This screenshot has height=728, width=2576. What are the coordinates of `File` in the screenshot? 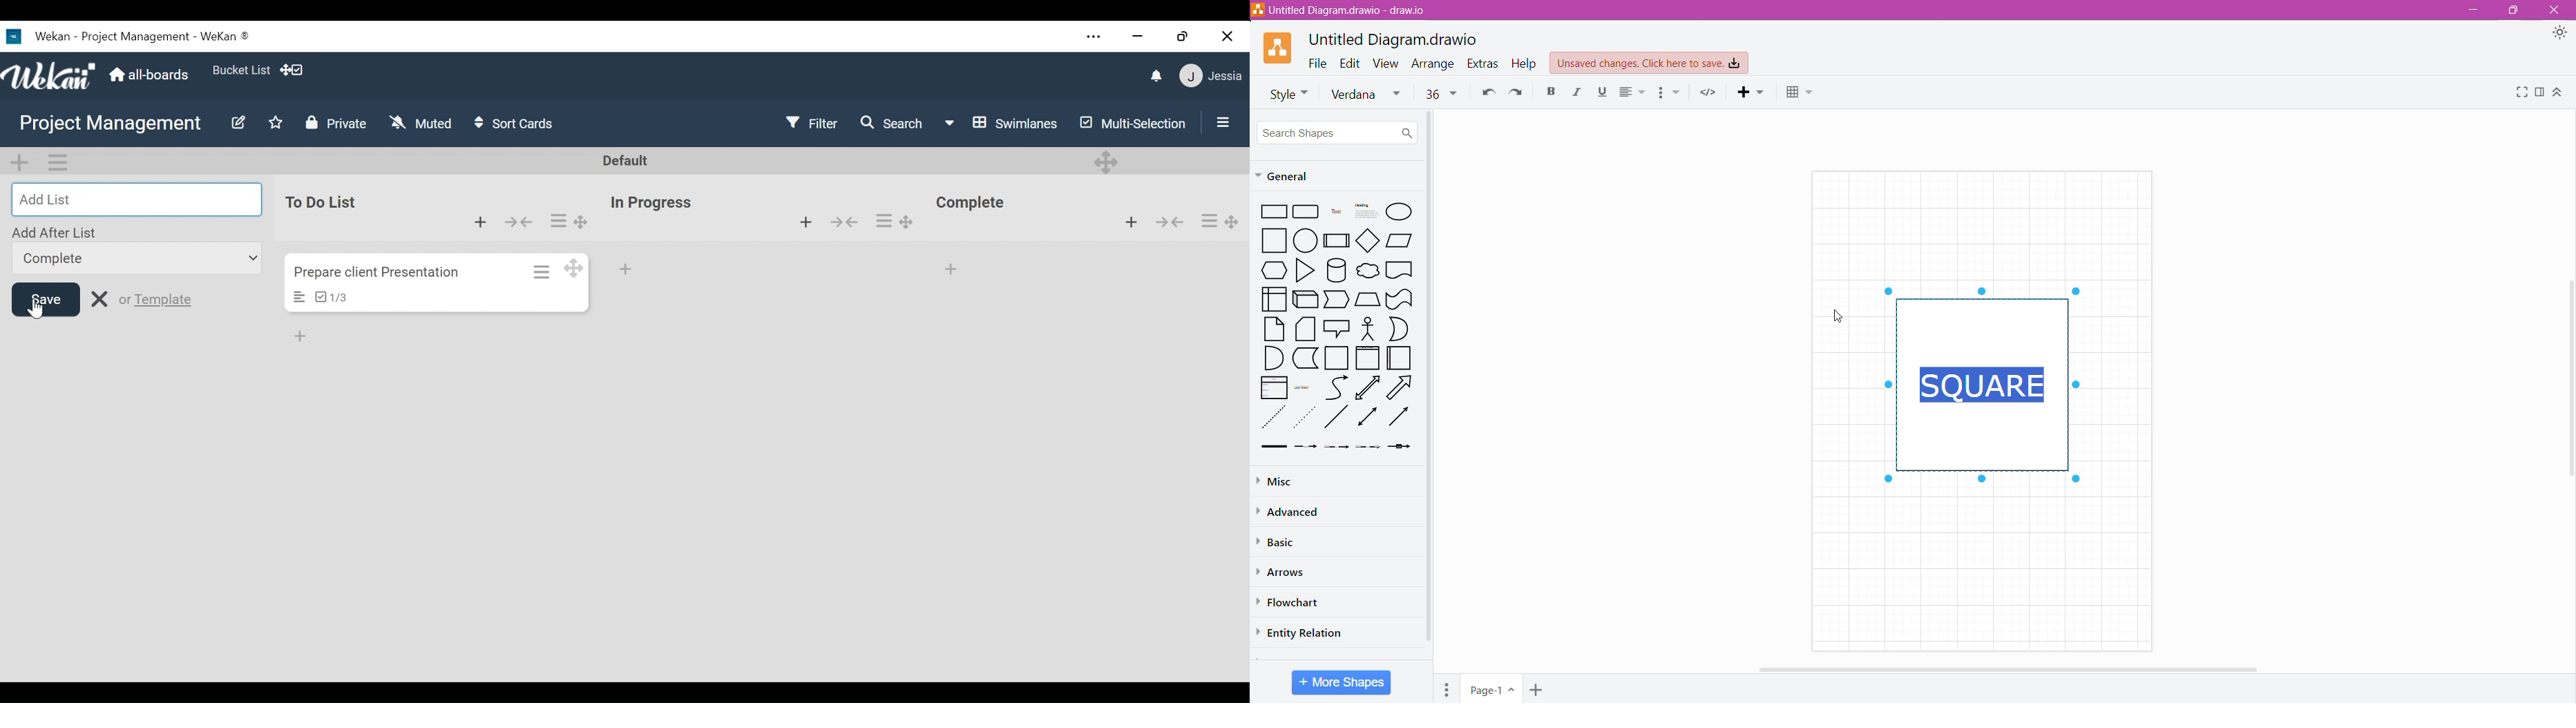 It's located at (1318, 62).